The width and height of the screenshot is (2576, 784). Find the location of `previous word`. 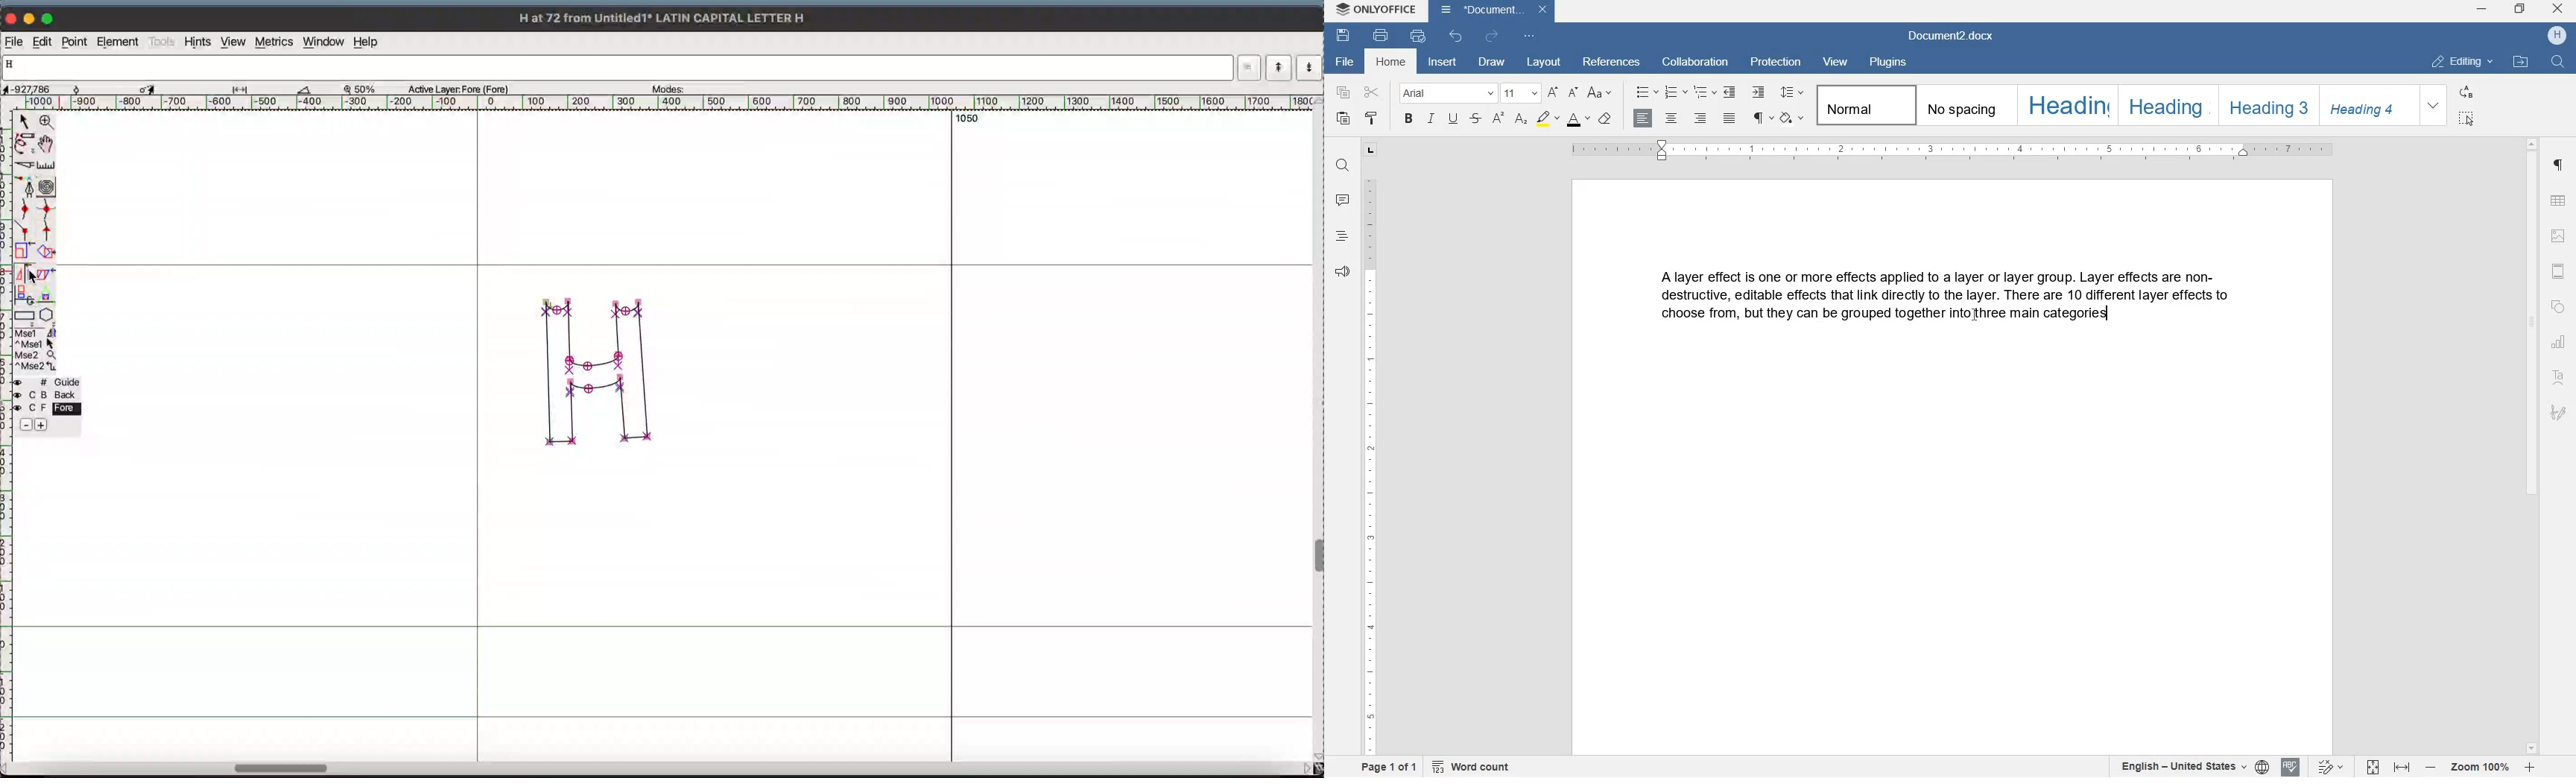

previous word is located at coordinates (1279, 67).